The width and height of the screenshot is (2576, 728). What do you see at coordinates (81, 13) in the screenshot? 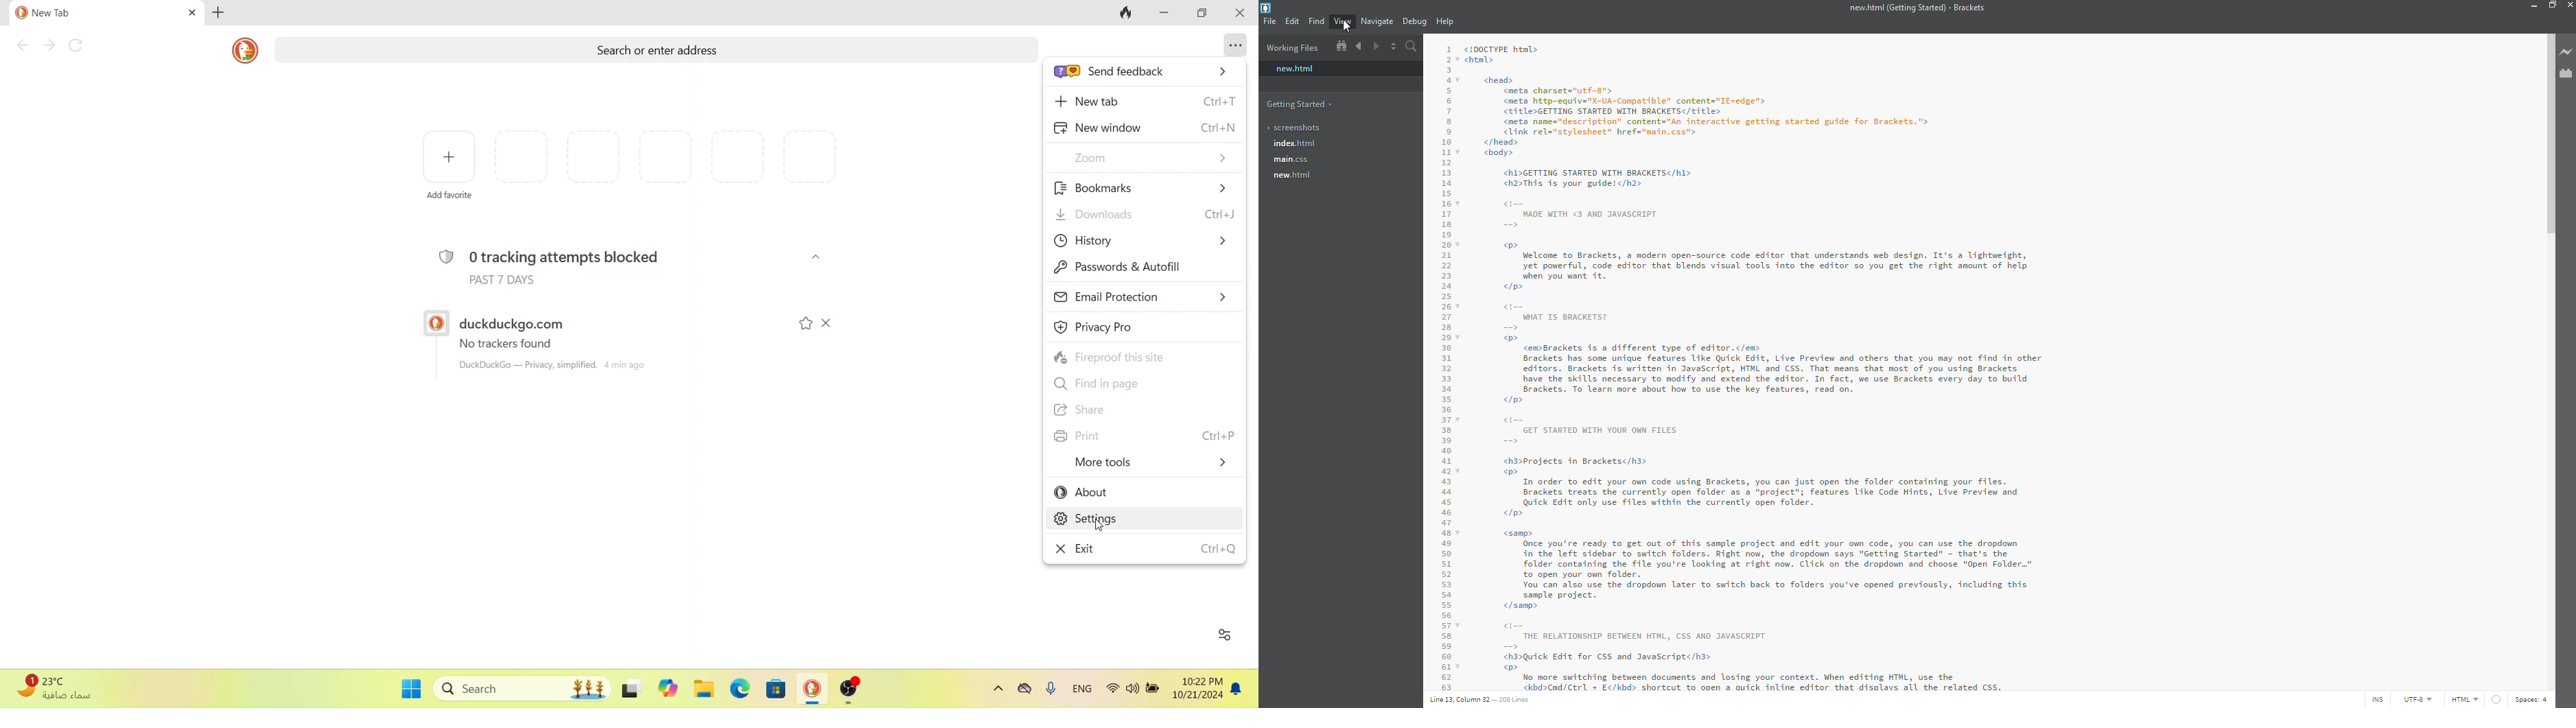
I see `current tab` at bounding box center [81, 13].